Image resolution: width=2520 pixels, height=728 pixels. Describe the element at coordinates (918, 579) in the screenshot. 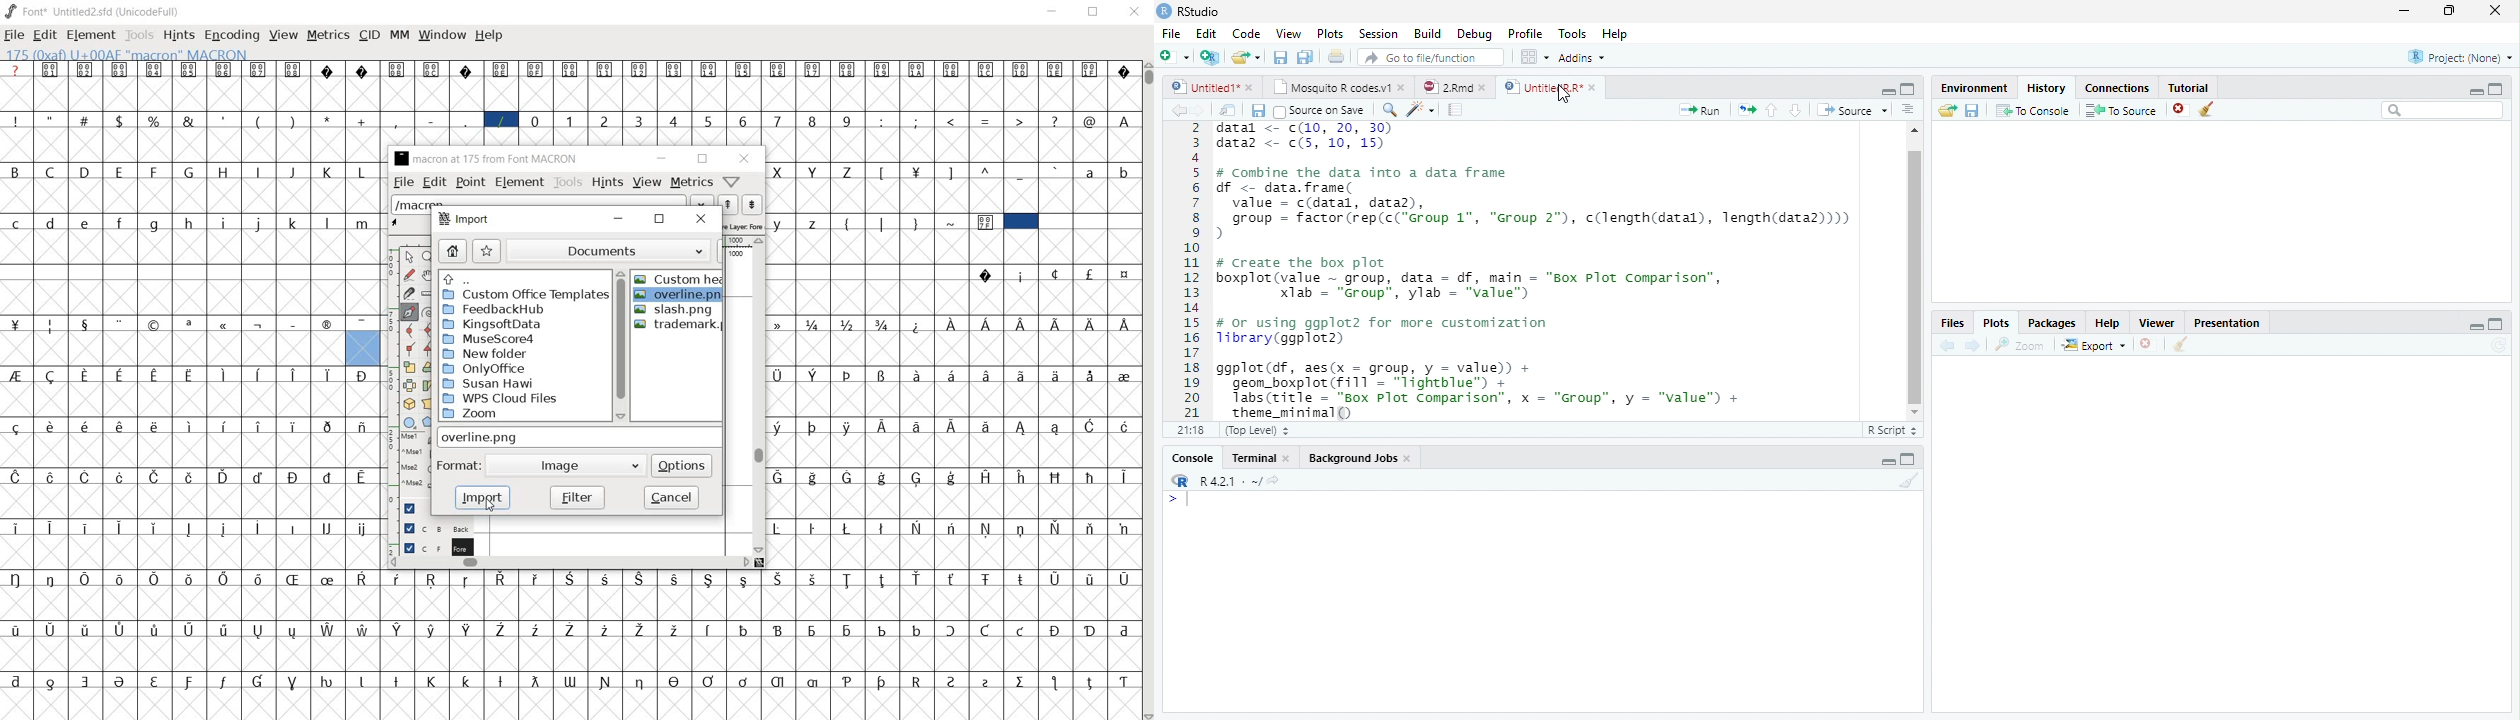

I see `Symbol` at that location.